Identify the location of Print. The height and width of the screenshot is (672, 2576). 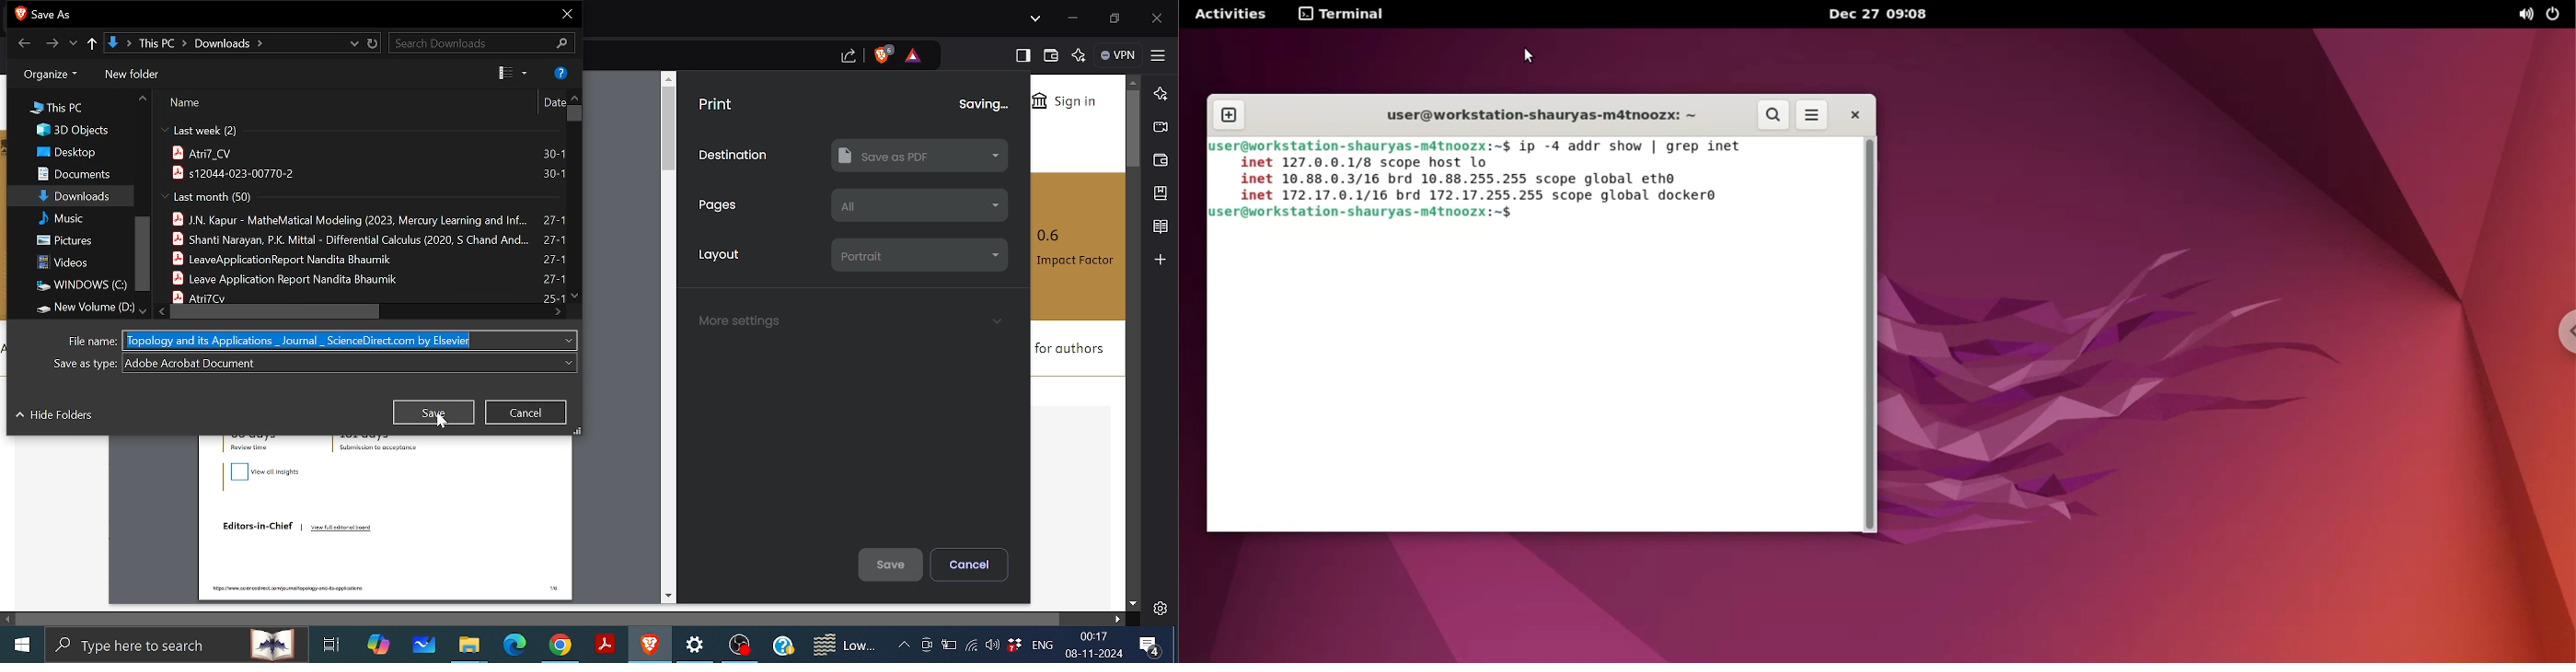
(717, 105).